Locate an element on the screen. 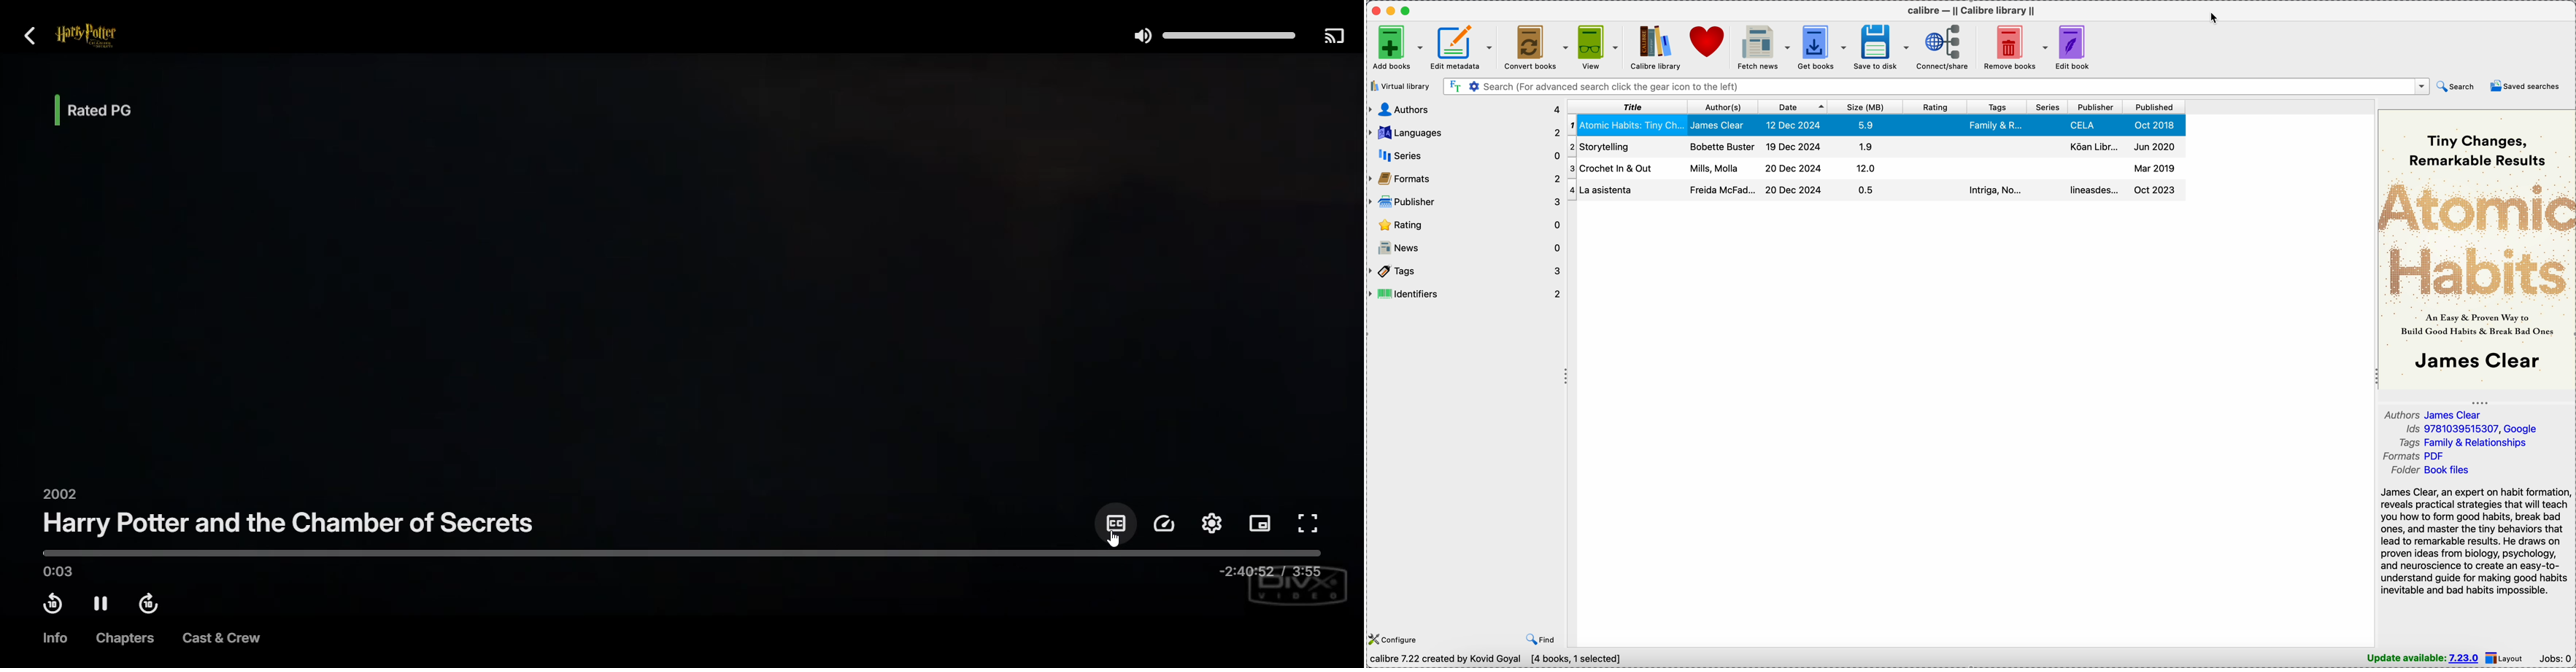 Image resolution: width=2576 pixels, height=672 pixels. publisher is located at coordinates (1467, 202).